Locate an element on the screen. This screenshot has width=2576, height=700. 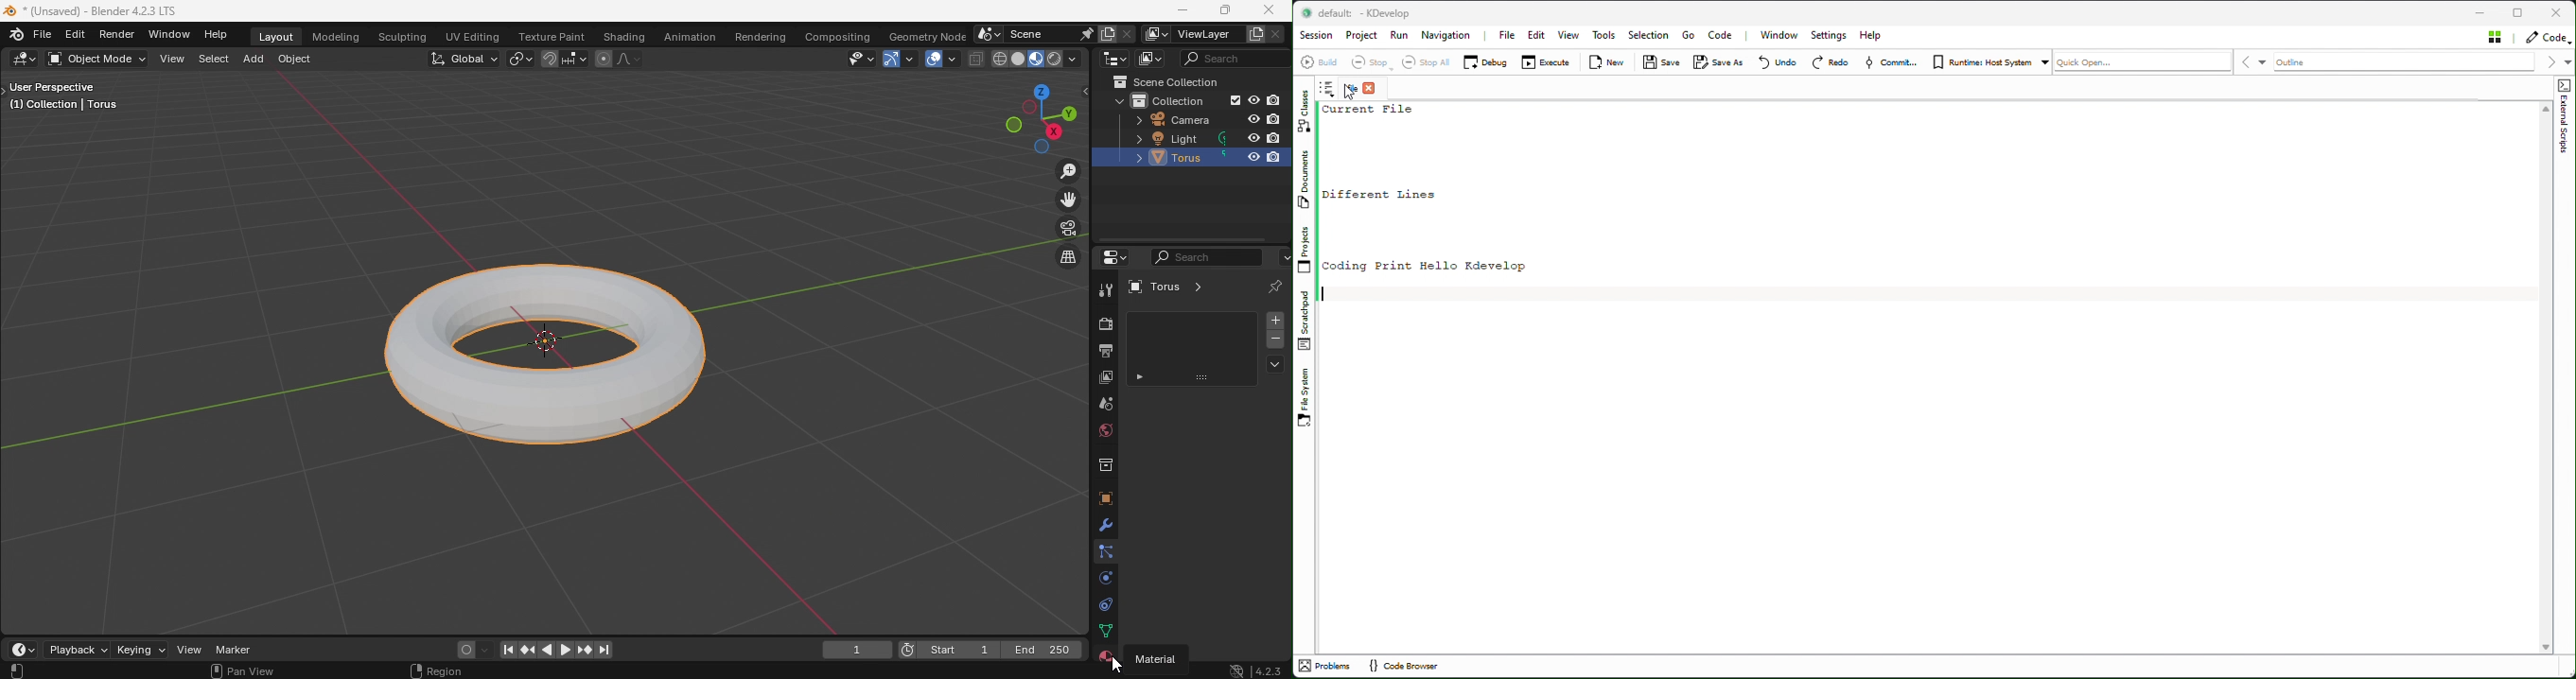
Disable in renders is located at coordinates (1274, 119).